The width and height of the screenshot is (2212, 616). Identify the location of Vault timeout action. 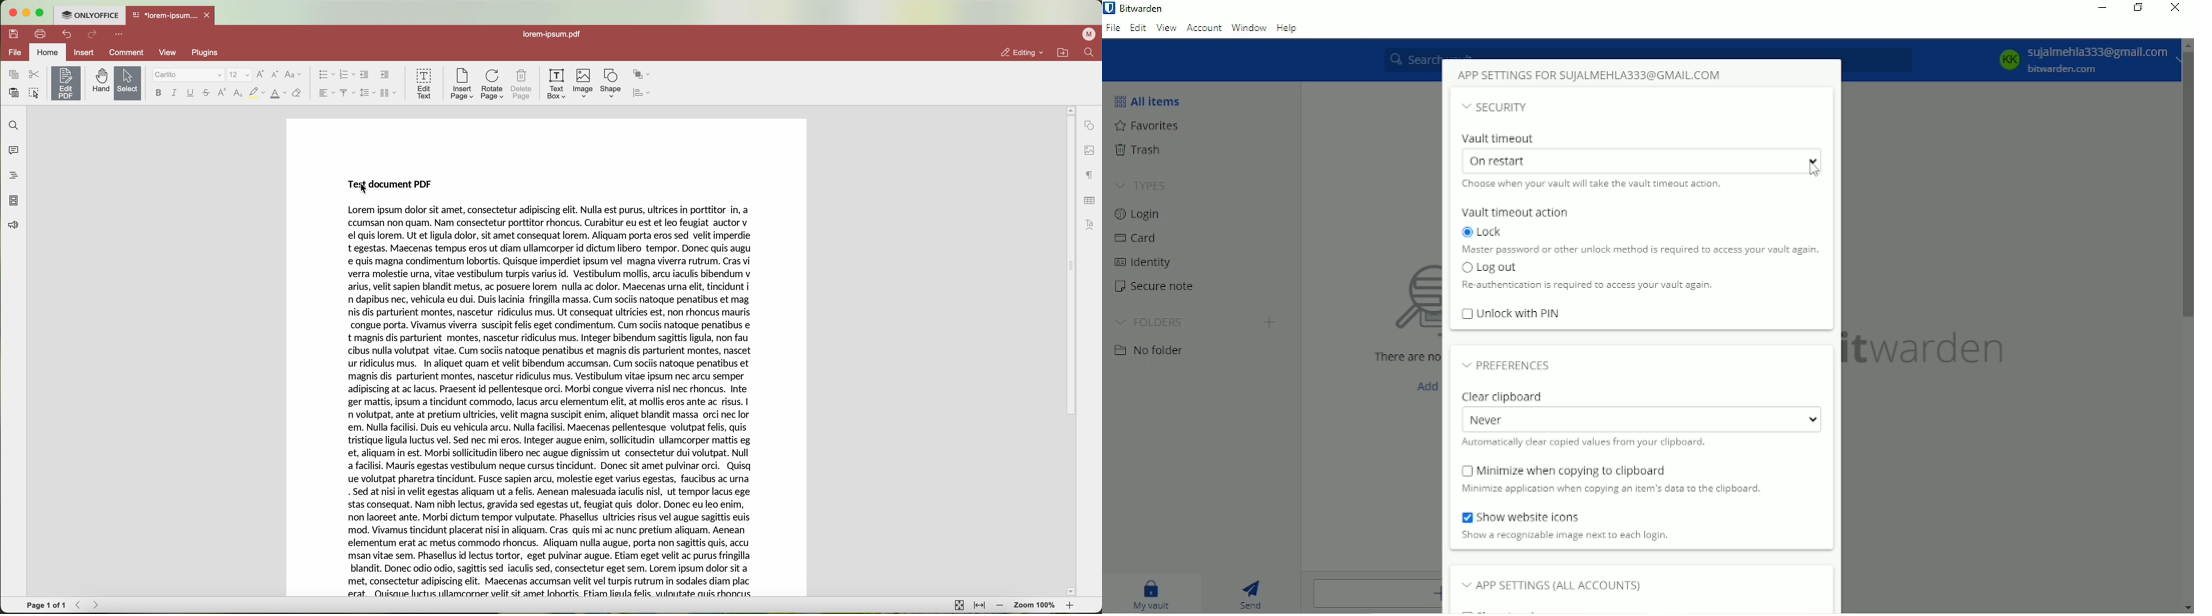
(1516, 211).